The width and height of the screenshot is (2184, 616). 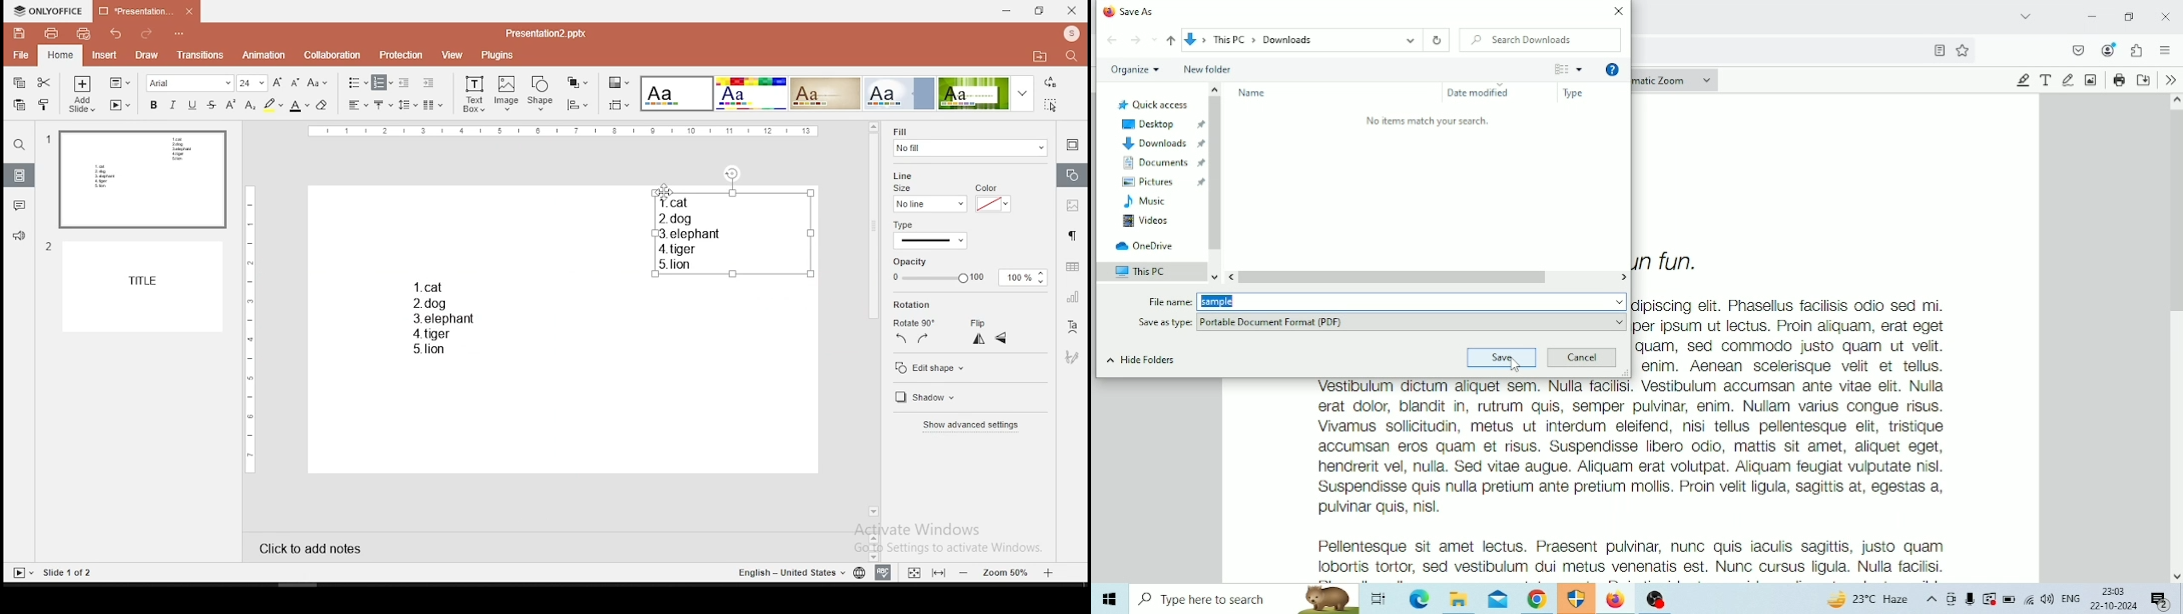 I want to click on click to add notes, so click(x=305, y=548).